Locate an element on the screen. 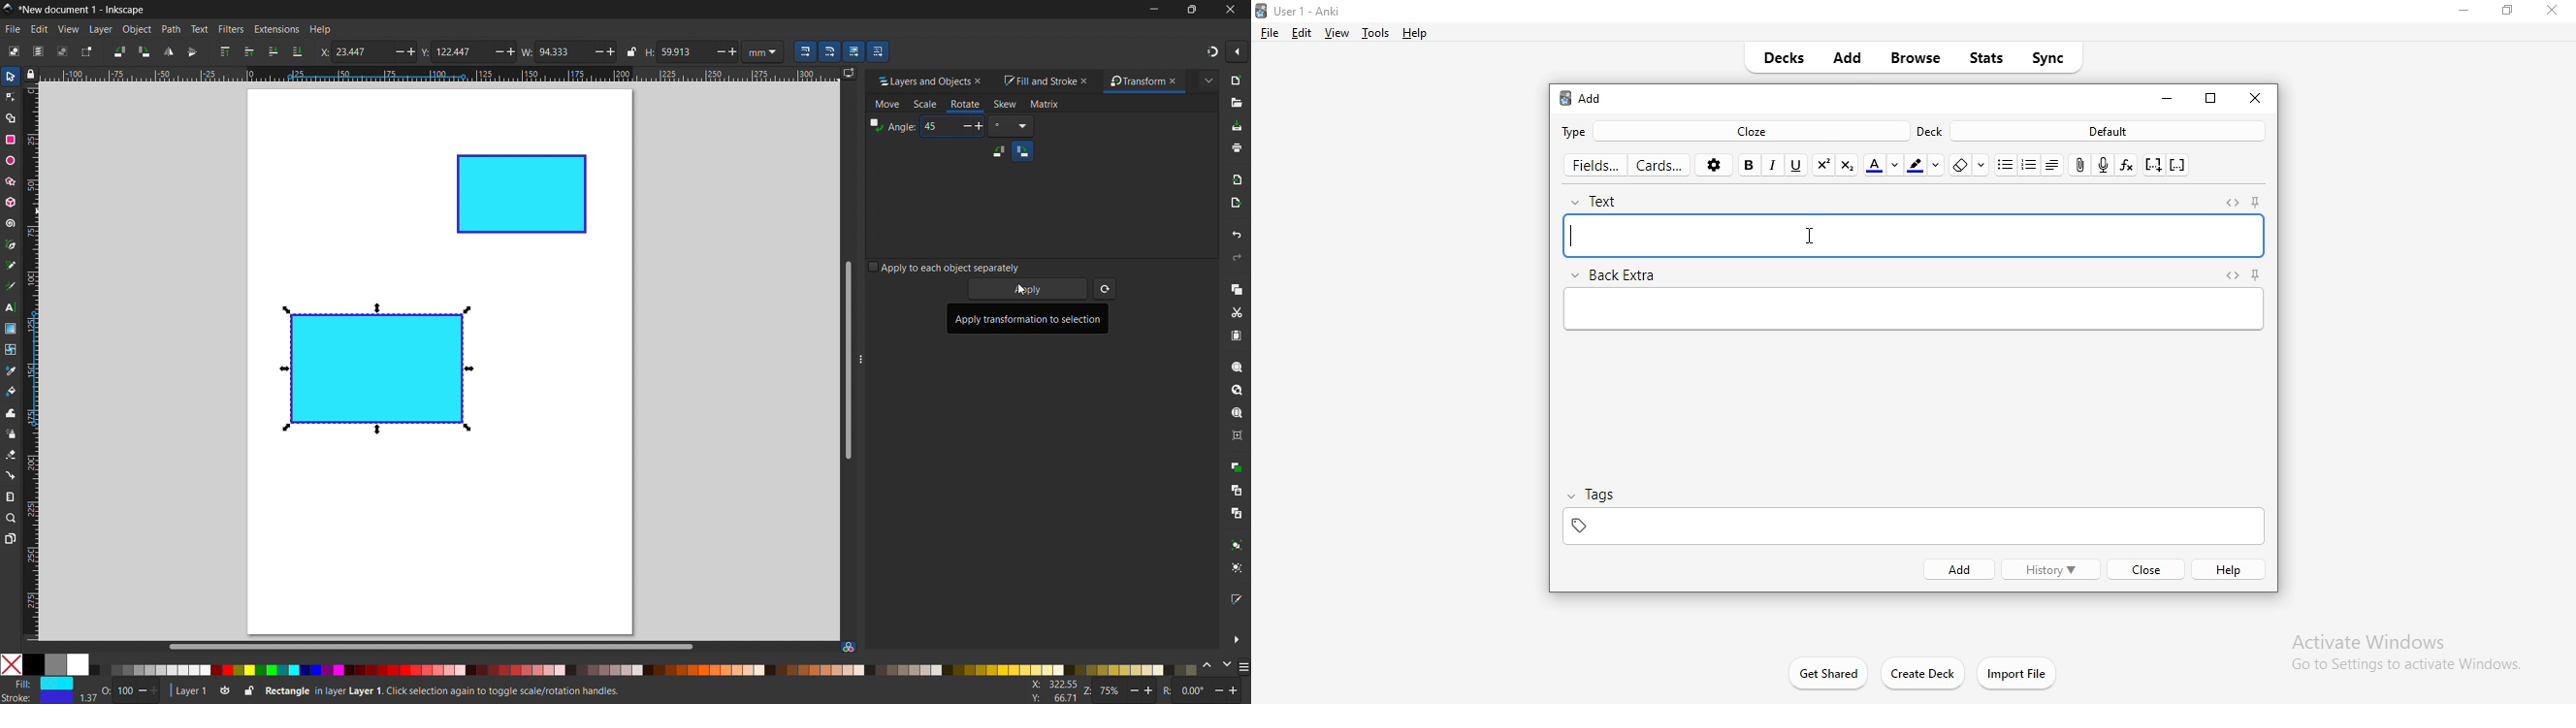 This screenshot has width=2576, height=728. rectangle tool is located at coordinates (10, 139).